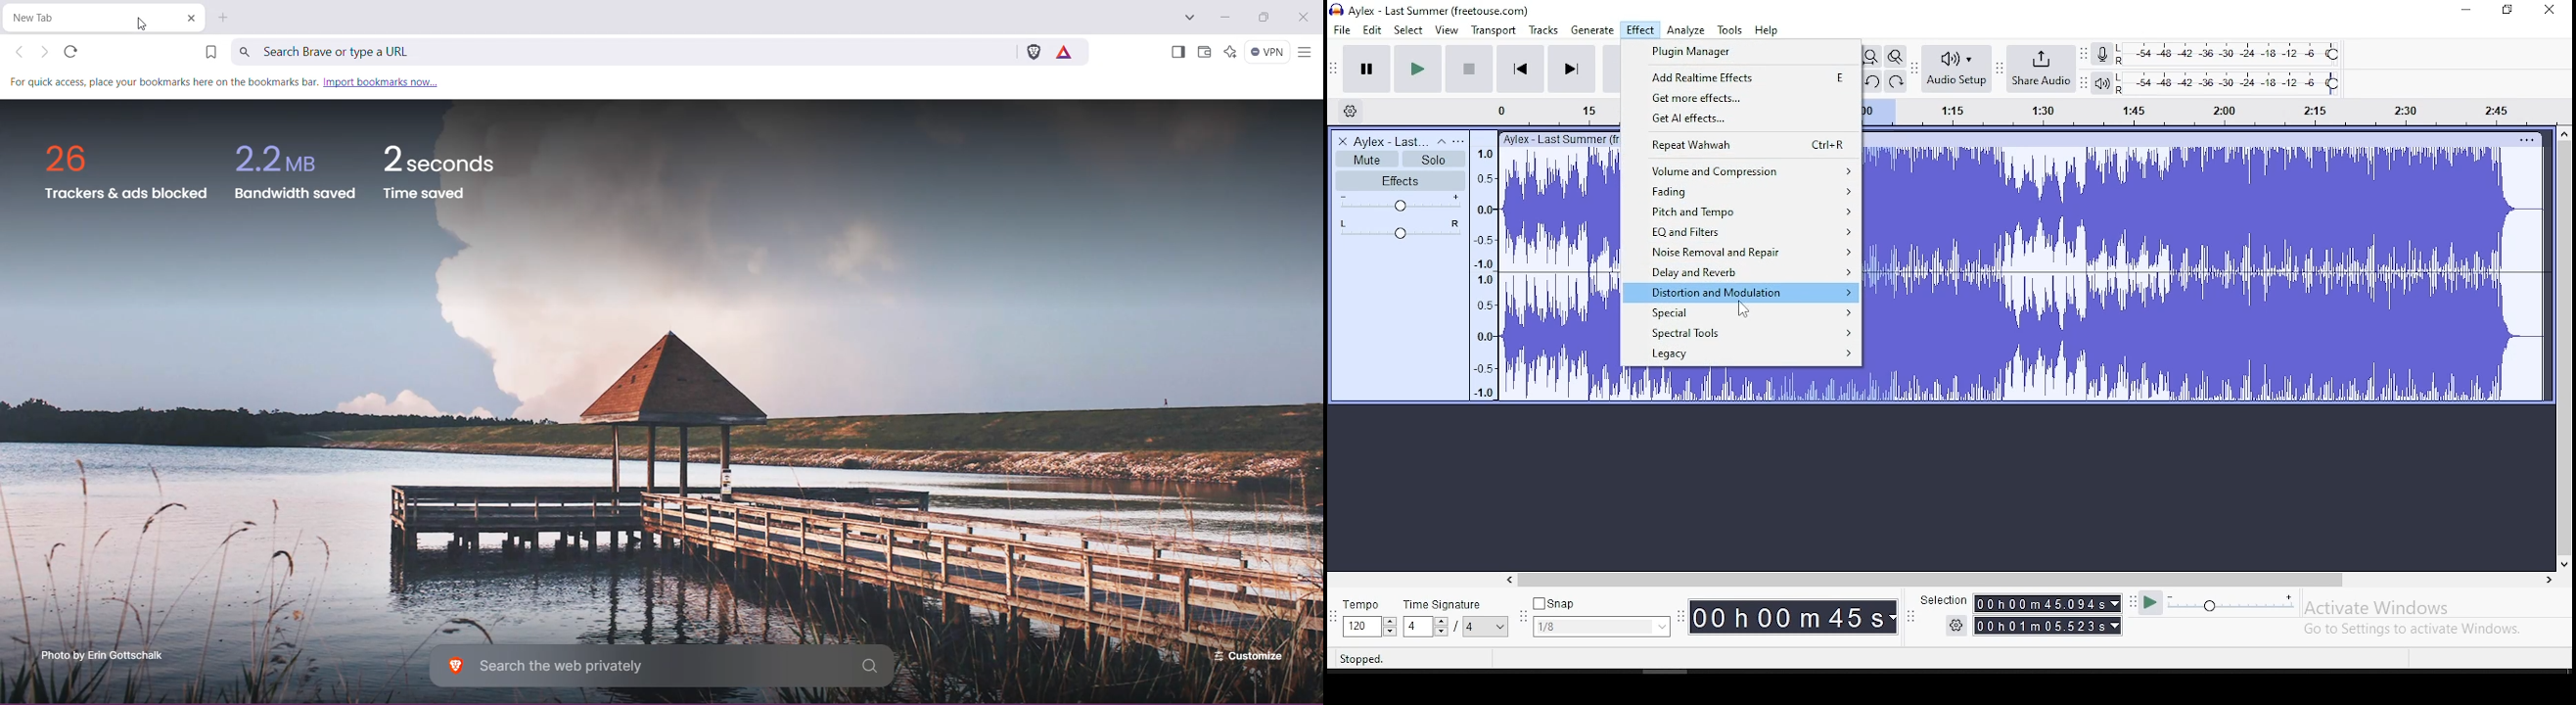  What do you see at coordinates (1743, 144) in the screenshot?
I see `repeat` at bounding box center [1743, 144].